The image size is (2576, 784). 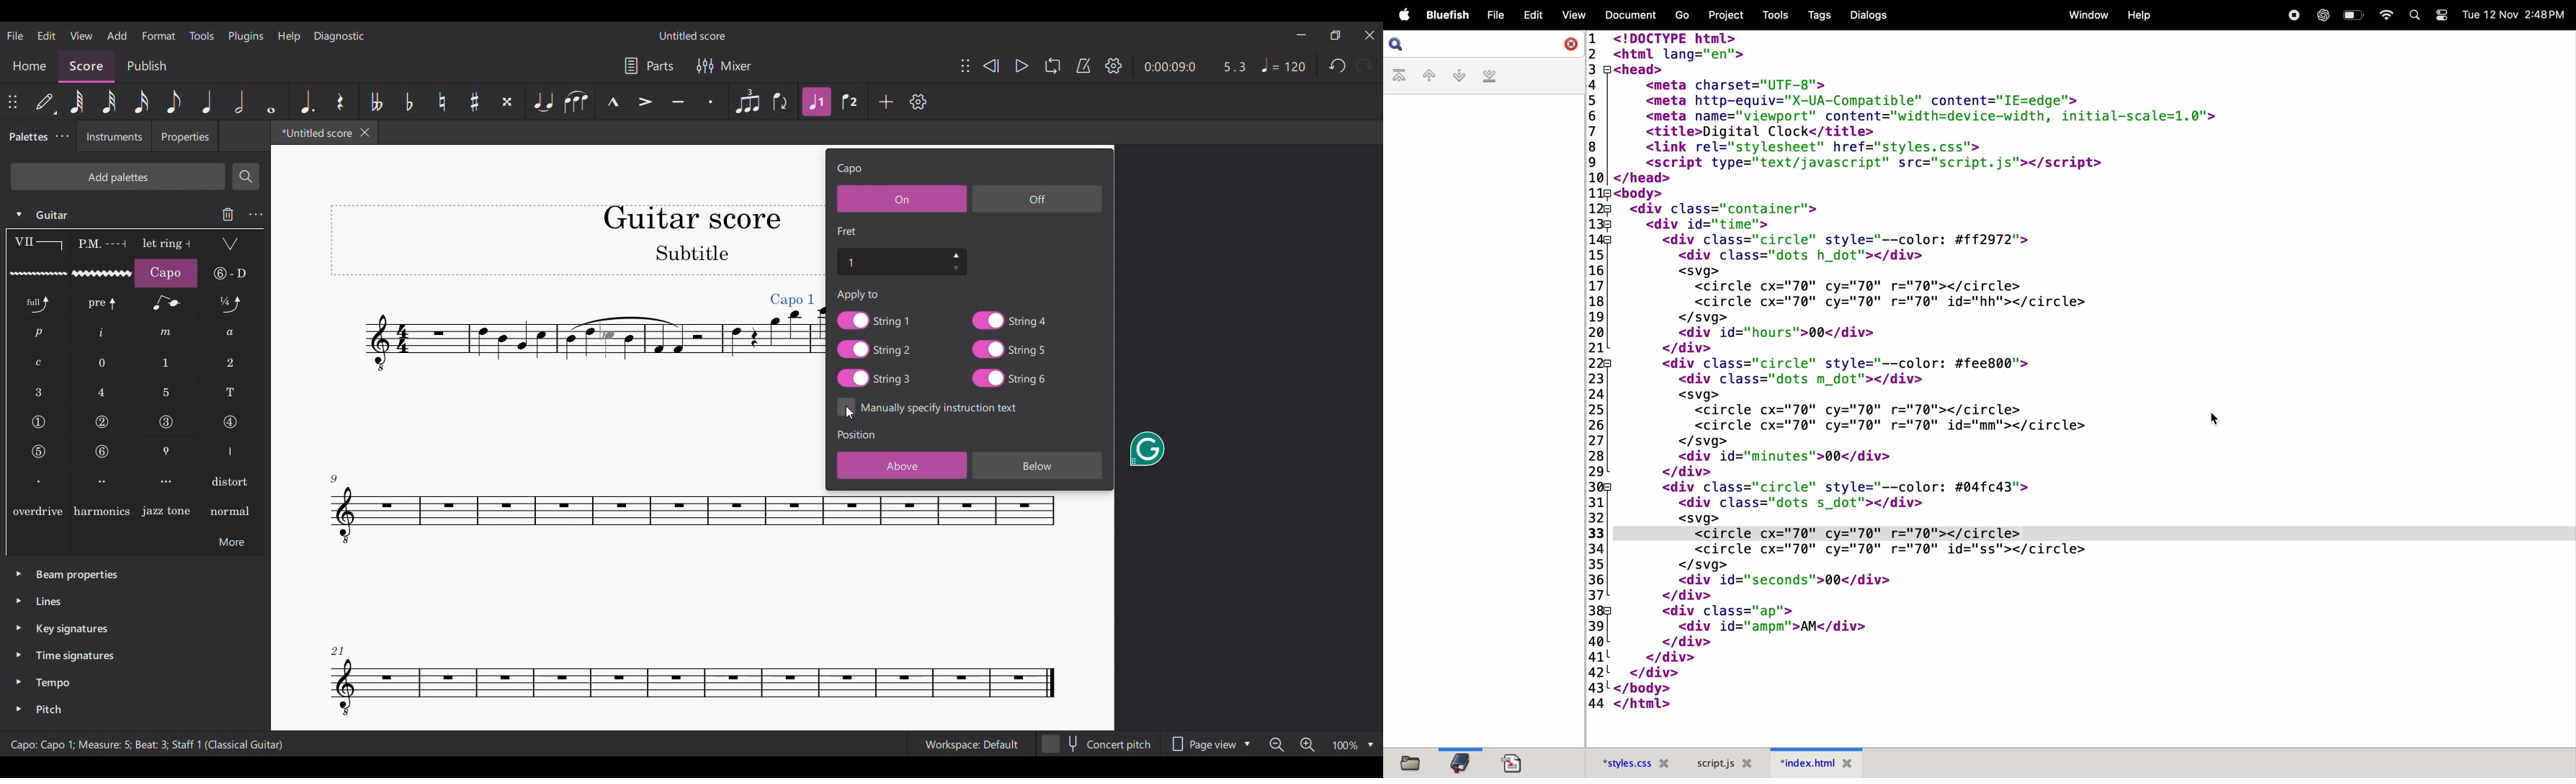 I want to click on battery, so click(x=2350, y=15).